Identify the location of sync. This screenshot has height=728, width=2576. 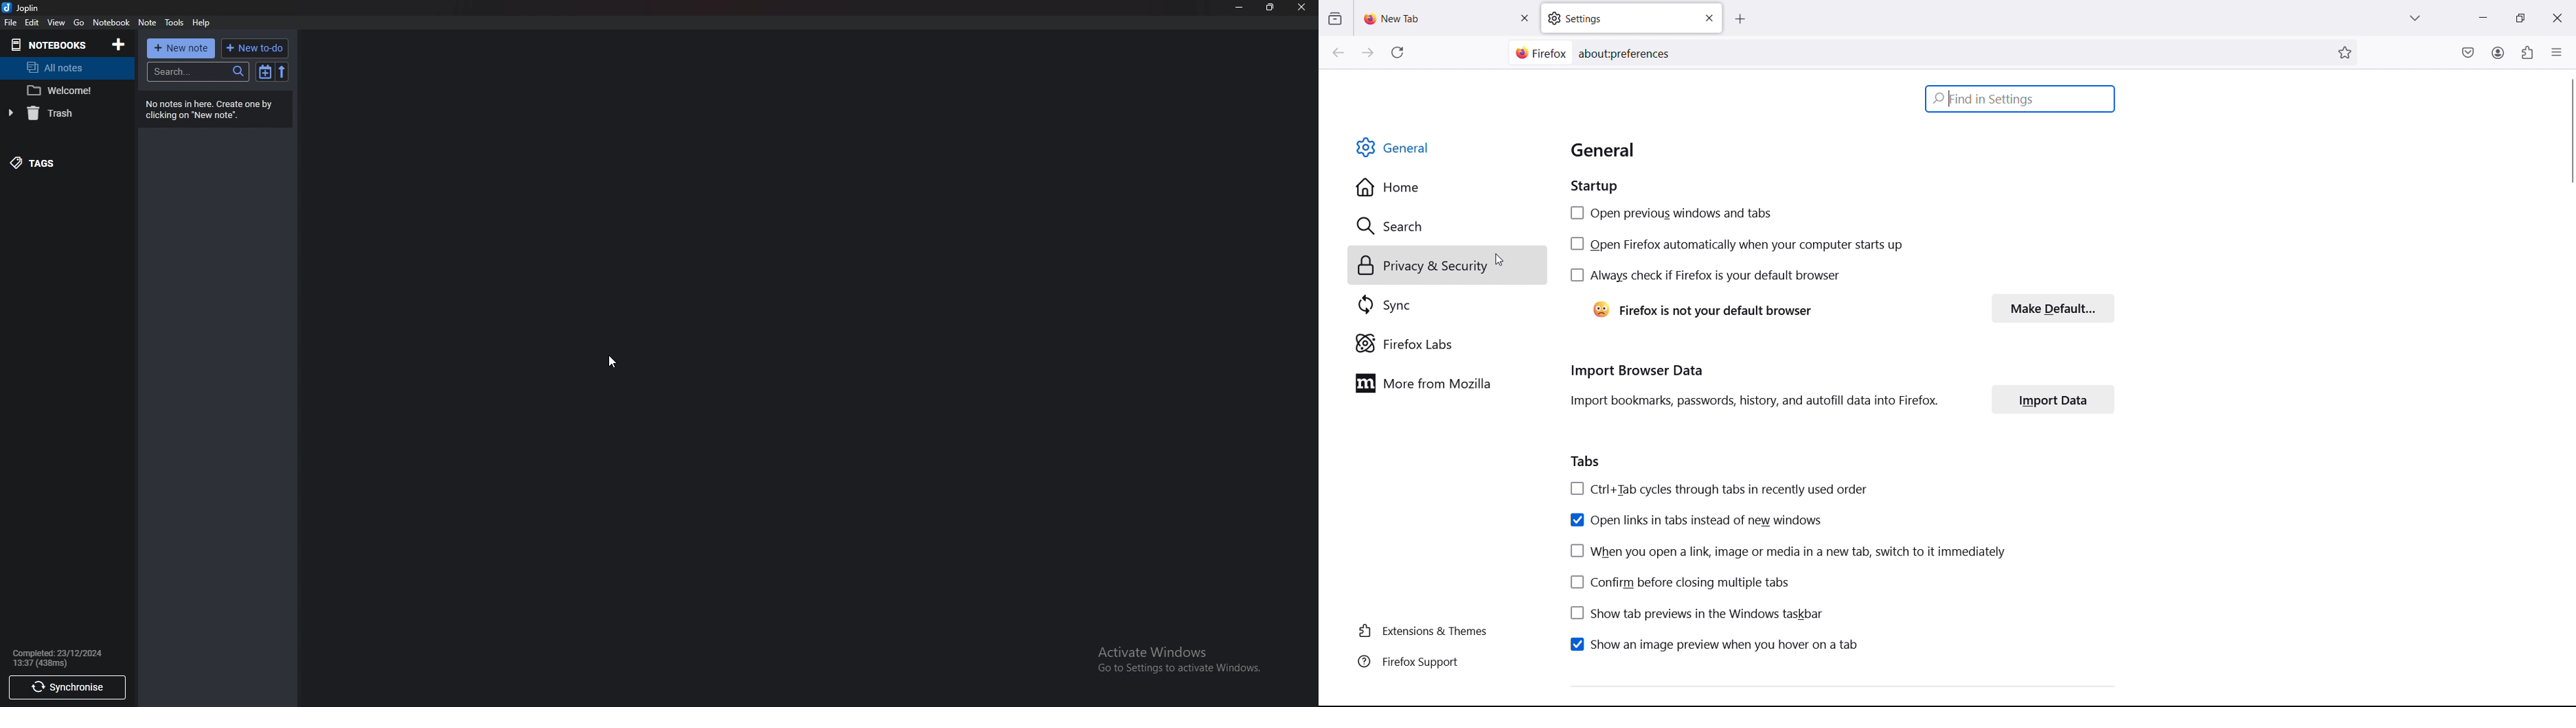
(1447, 305).